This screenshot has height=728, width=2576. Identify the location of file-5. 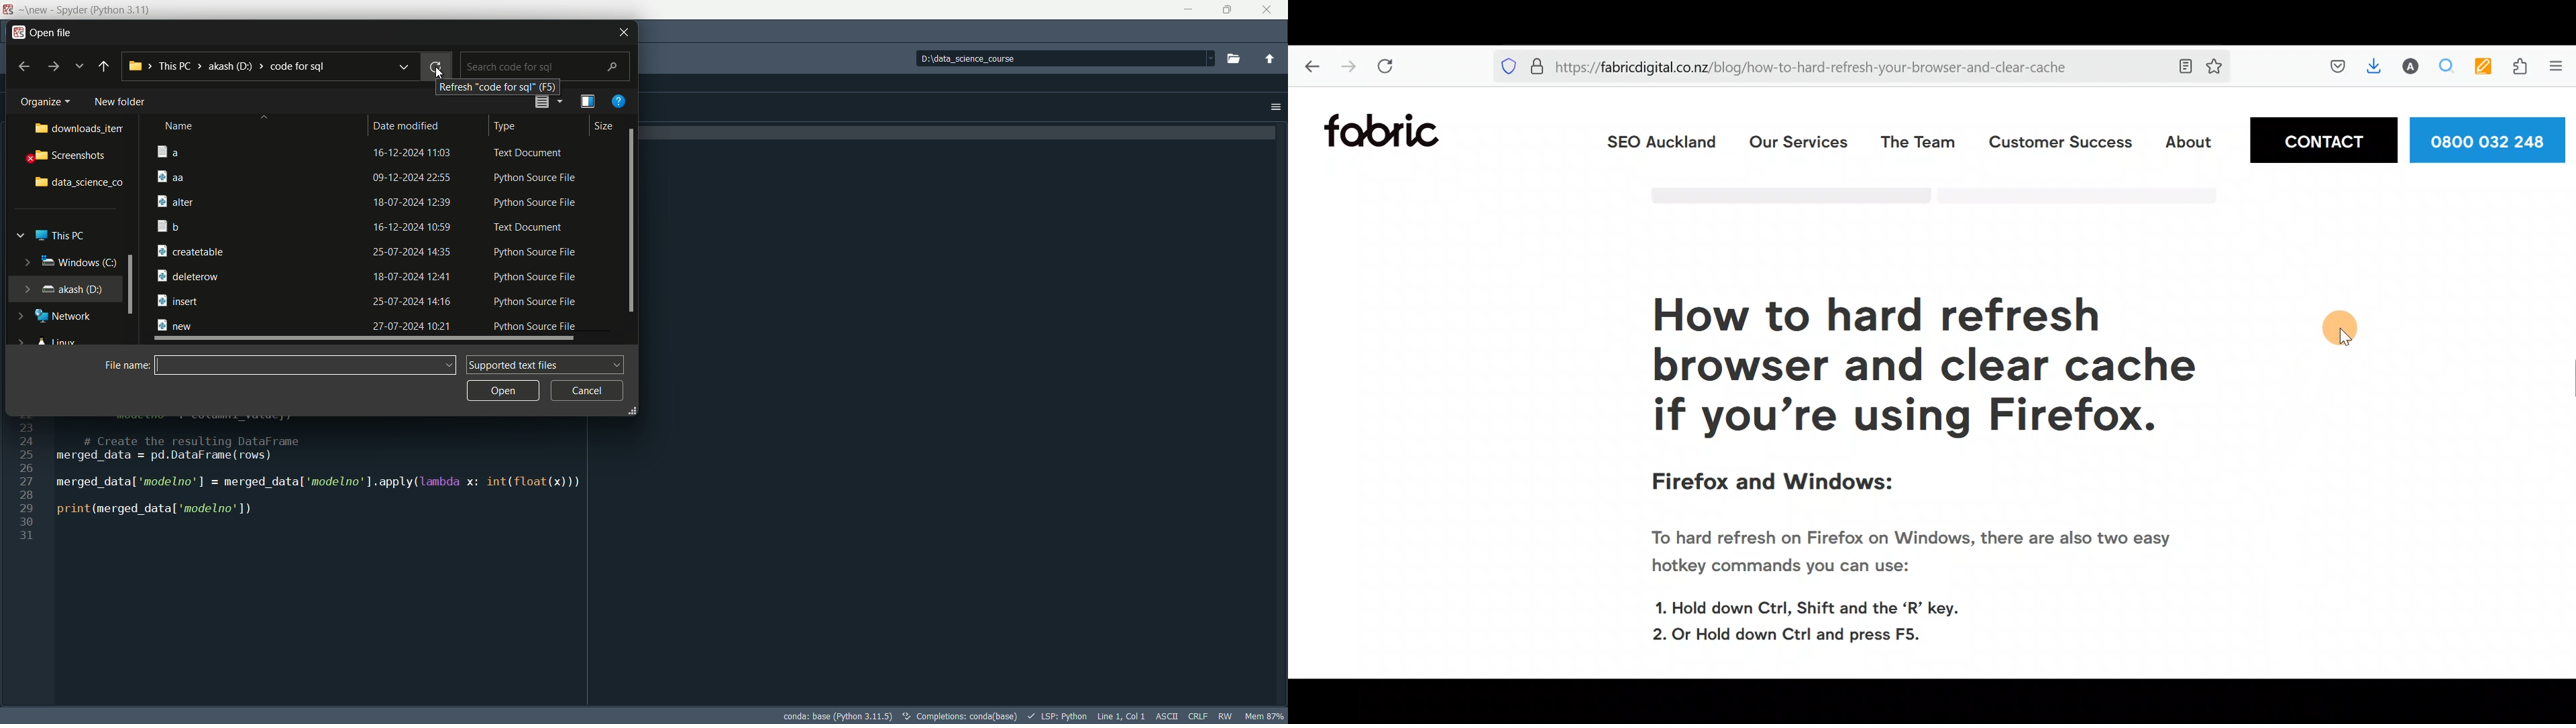
(367, 249).